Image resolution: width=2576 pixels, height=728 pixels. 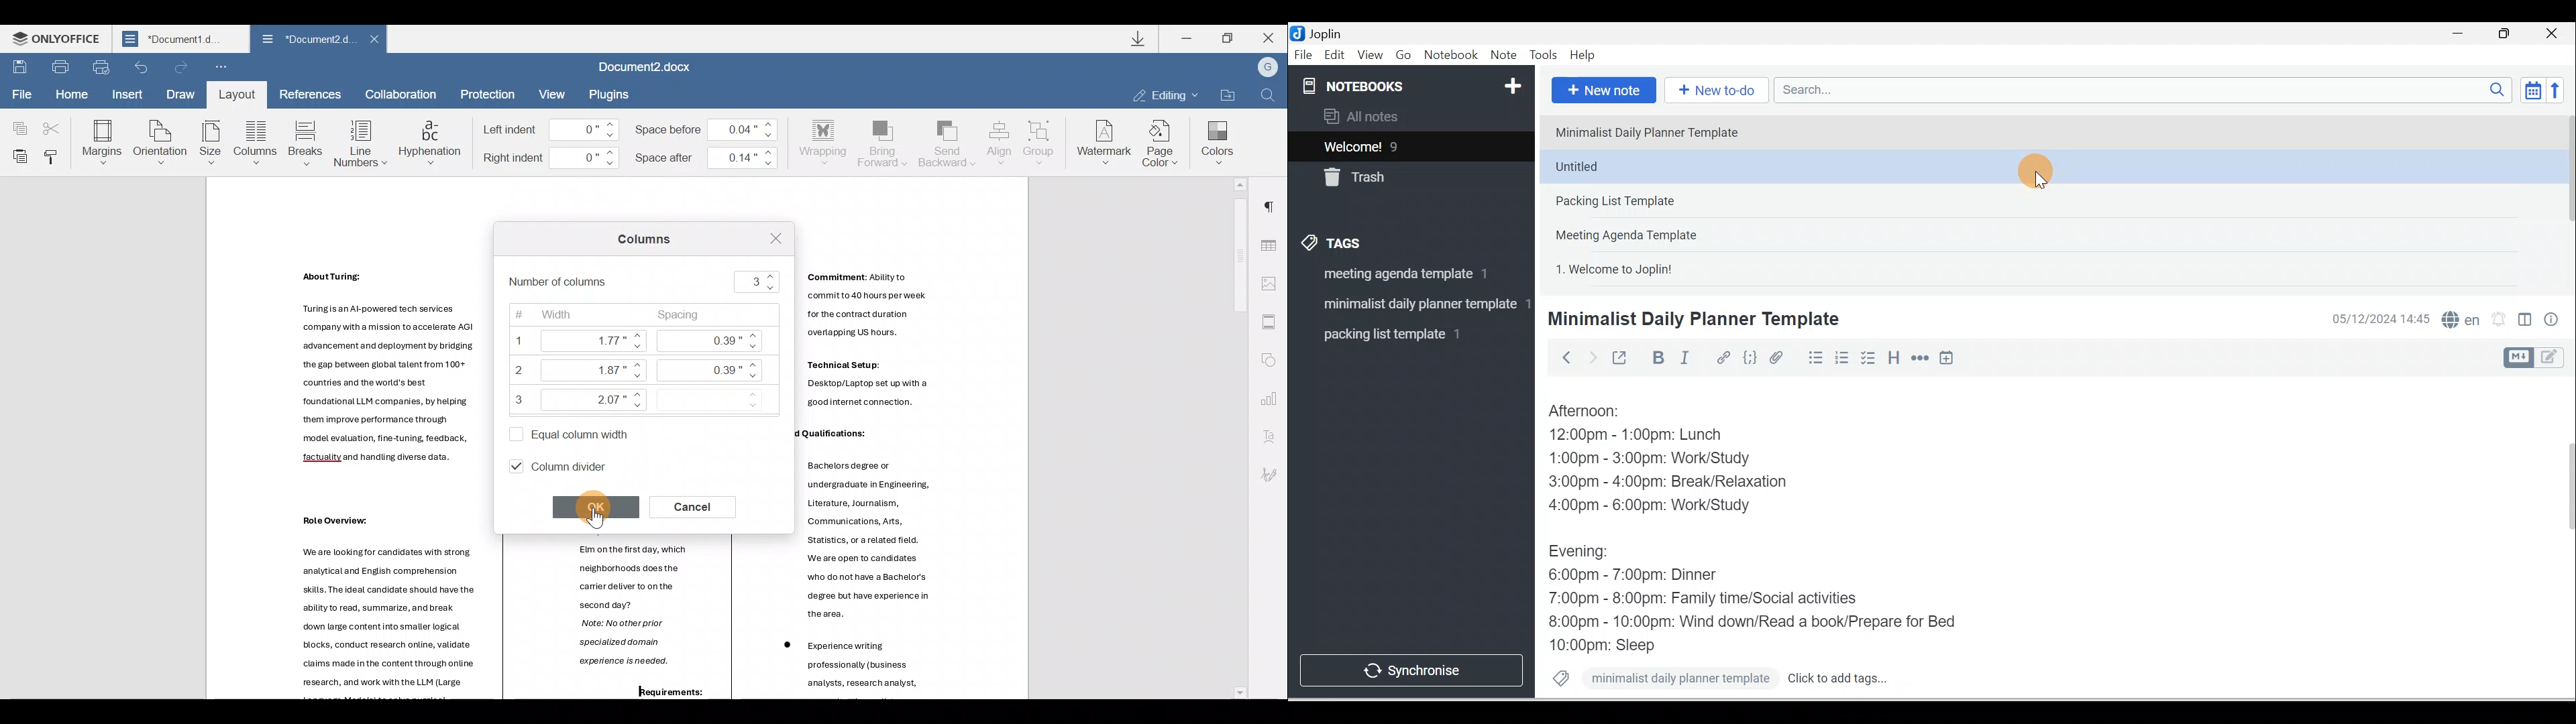 I want to click on 8:00pm - 10:00pm: Wind down/Read a book/Prepare for Bed, so click(x=1753, y=623).